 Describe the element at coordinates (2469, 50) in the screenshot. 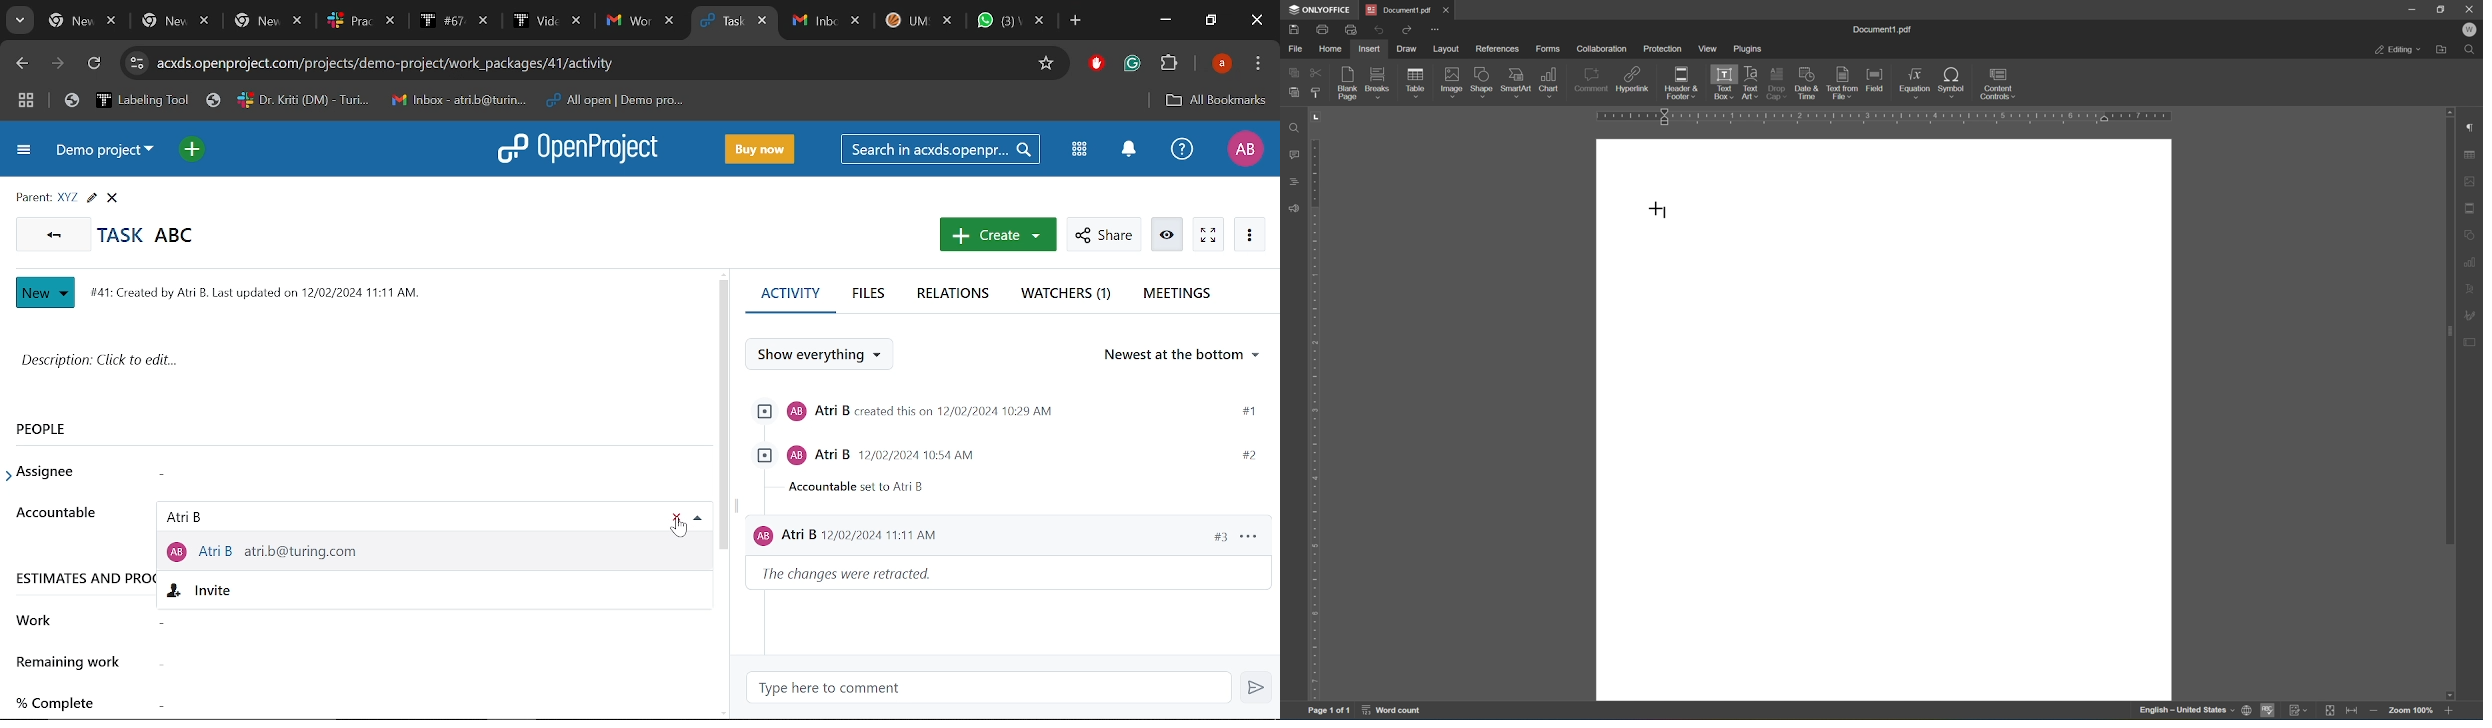

I see `Find` at that location.